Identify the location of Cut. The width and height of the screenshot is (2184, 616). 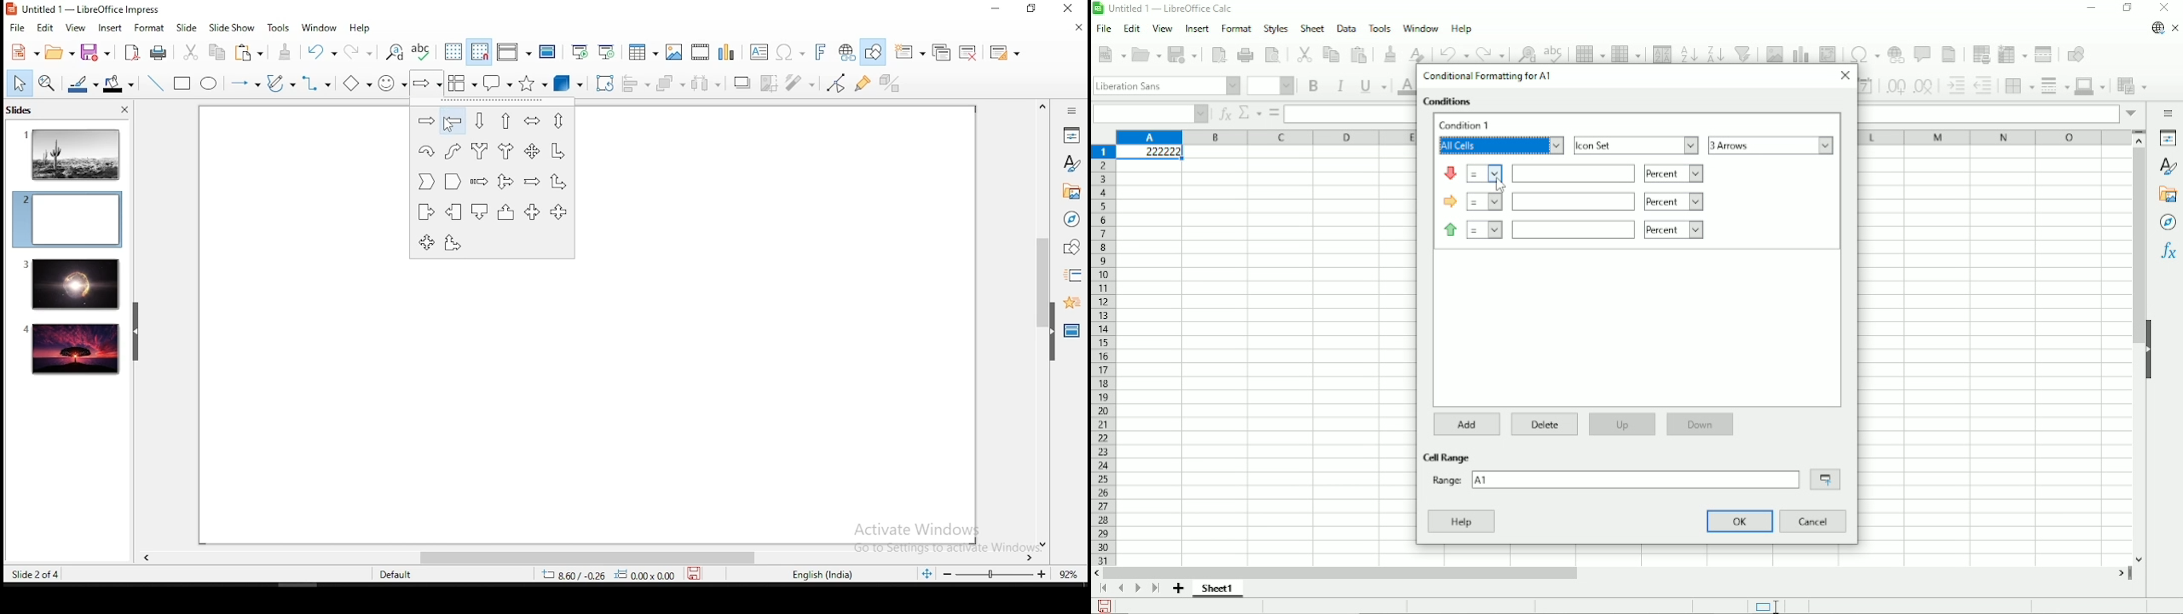
(1303, 53).